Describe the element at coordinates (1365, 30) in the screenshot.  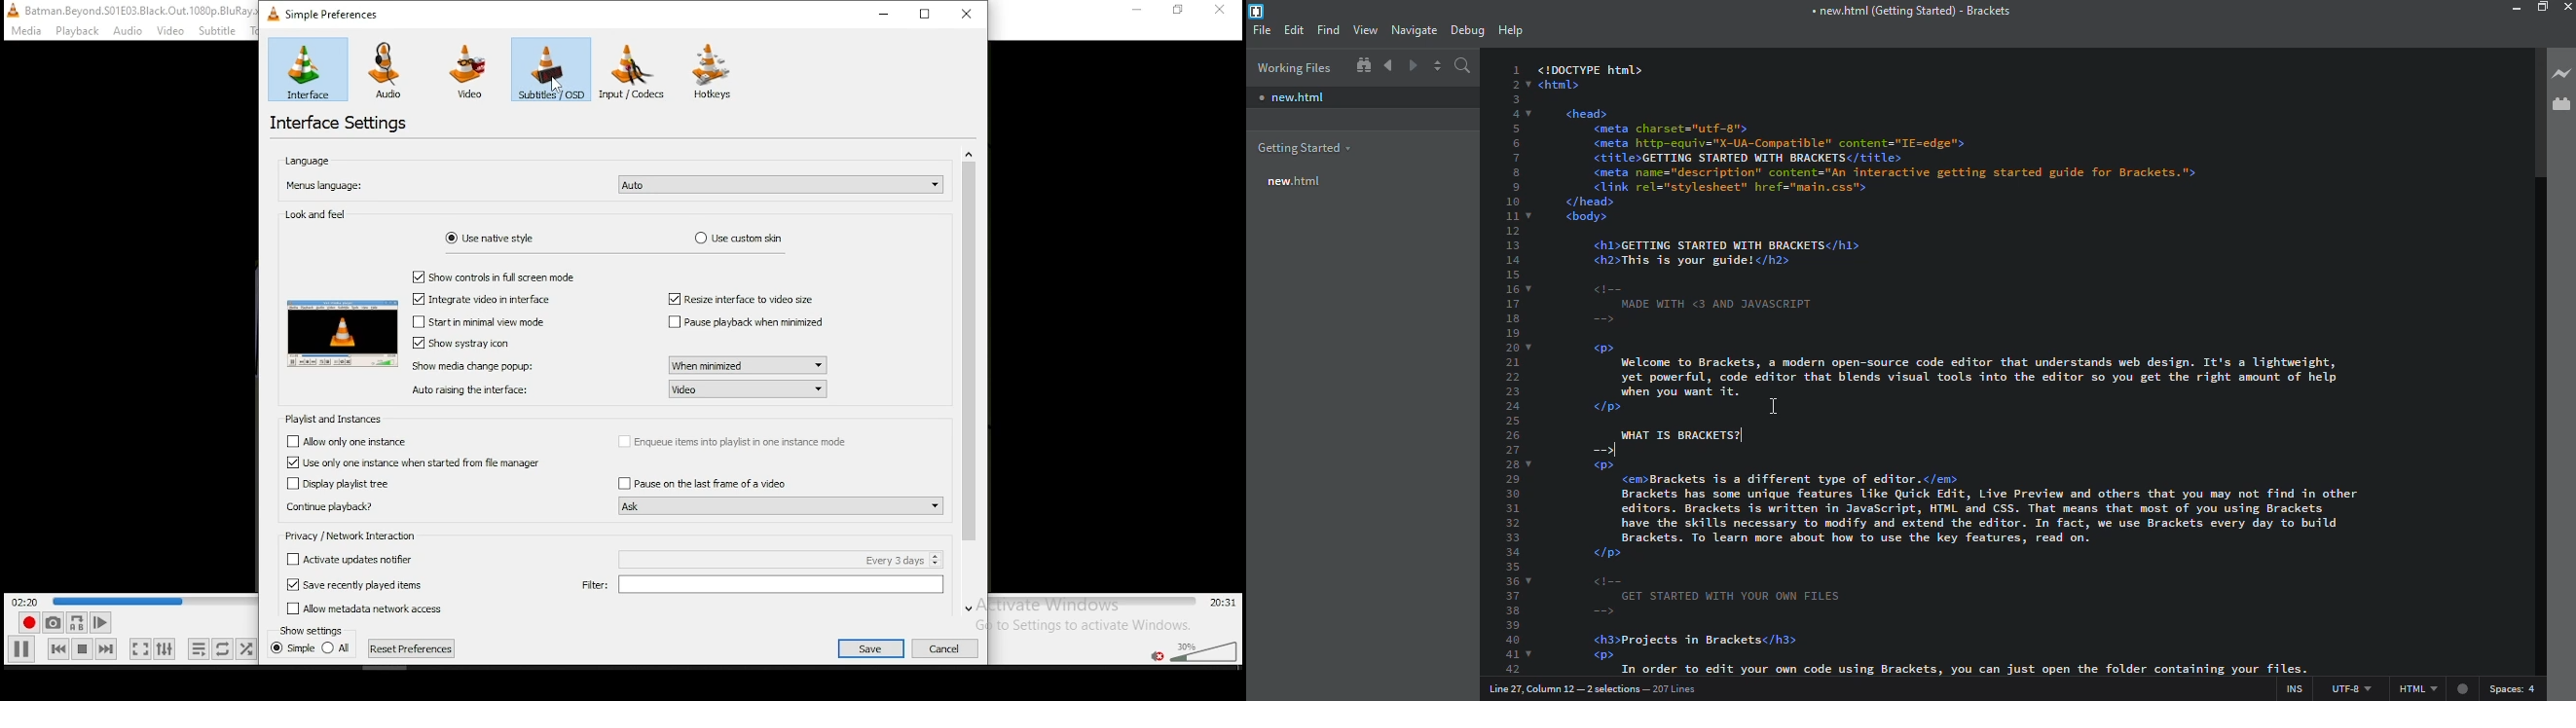
I see `view` at that location.